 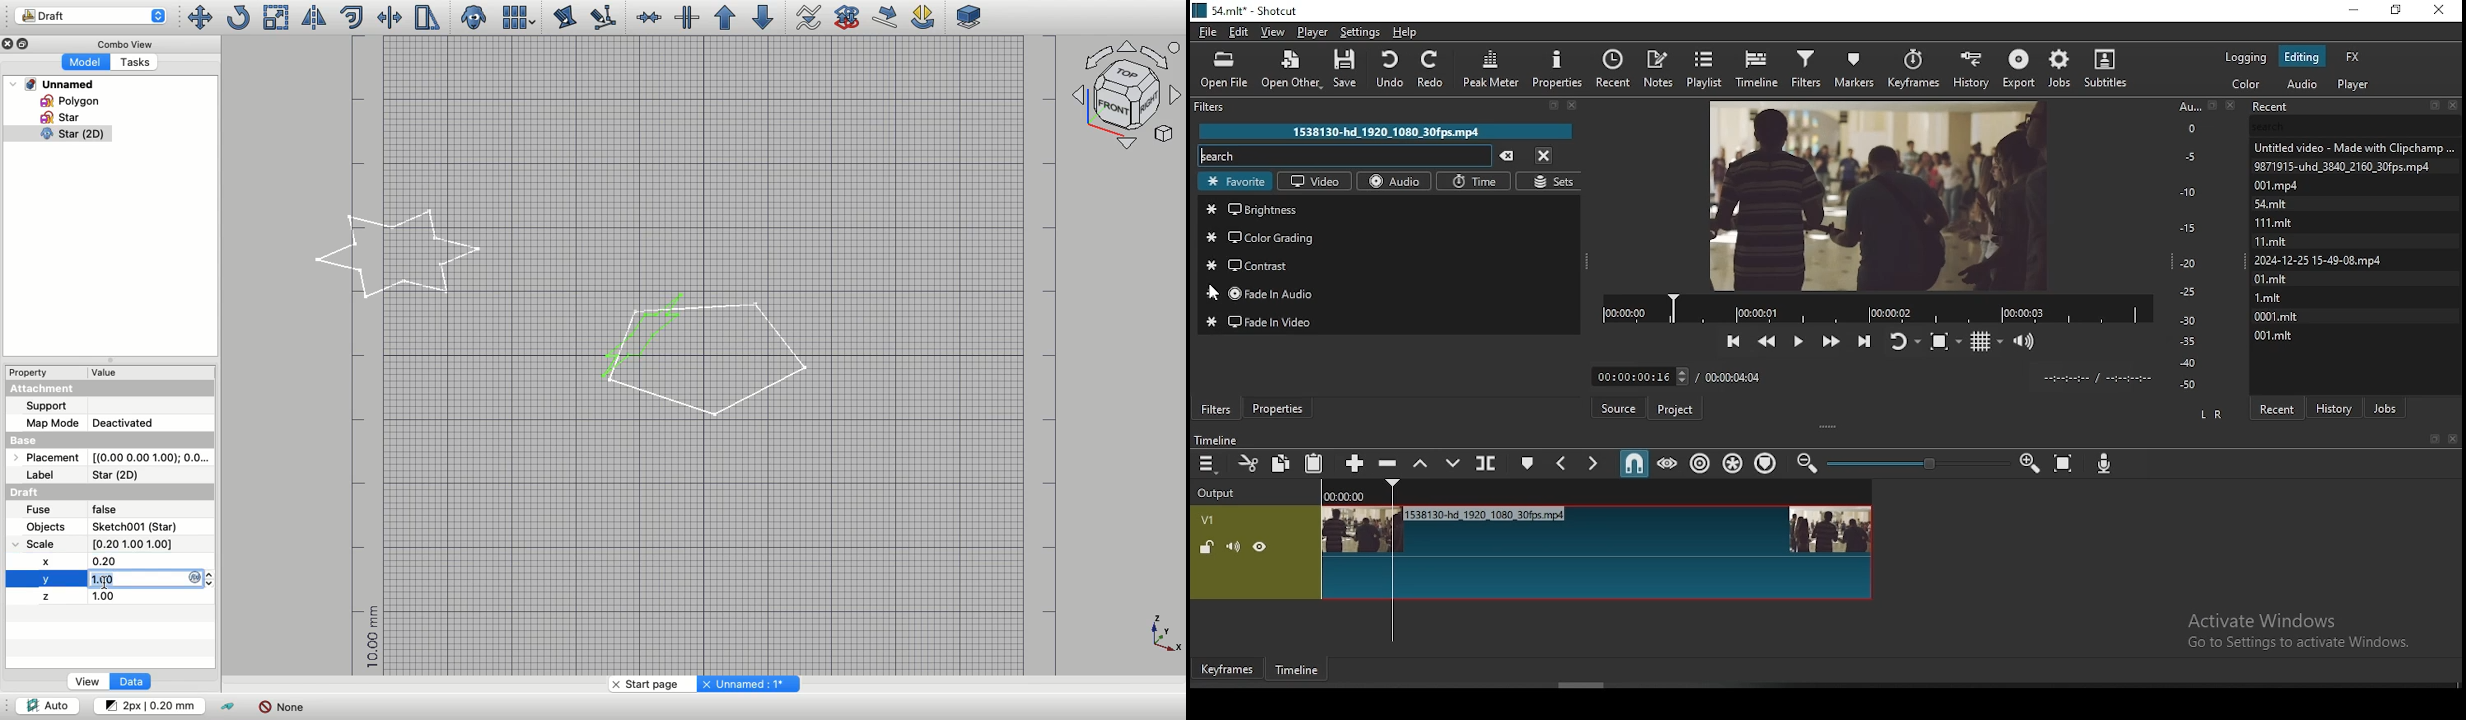 I want to click on timeline, so click(x=1300, y=674).